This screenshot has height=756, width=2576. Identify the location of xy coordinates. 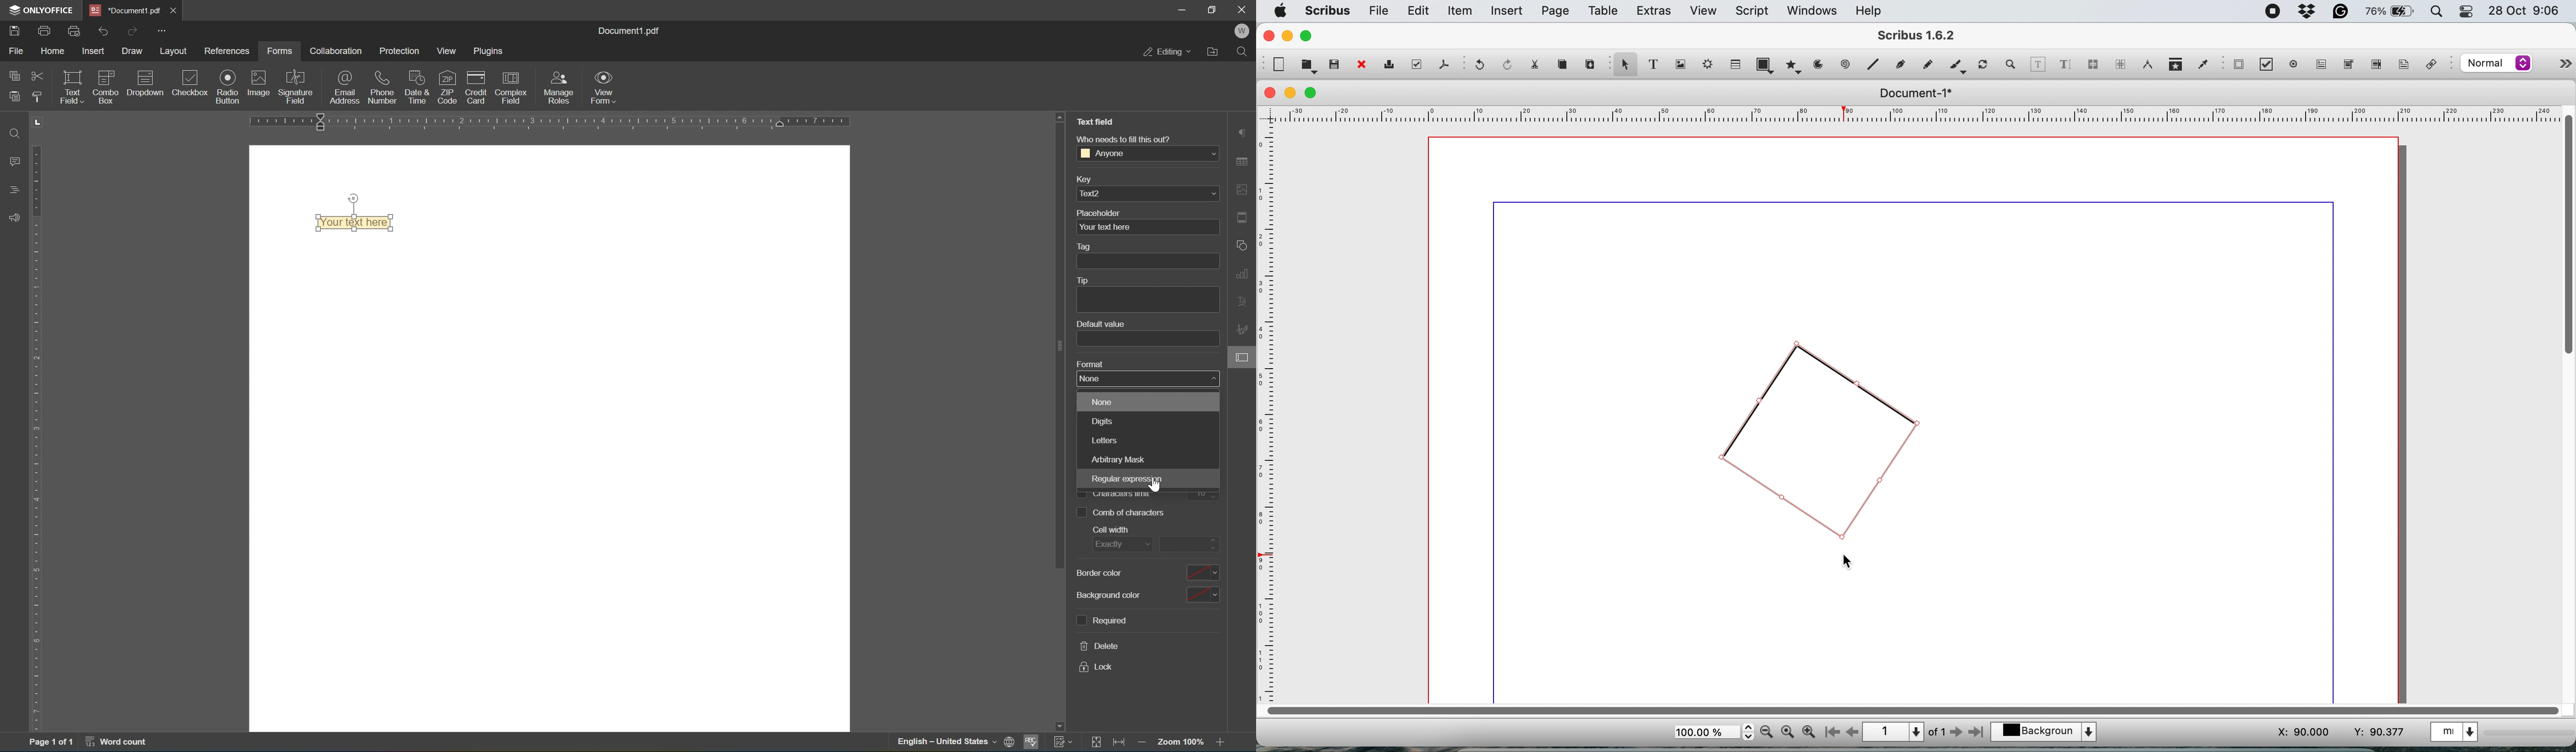
(2332, 733).